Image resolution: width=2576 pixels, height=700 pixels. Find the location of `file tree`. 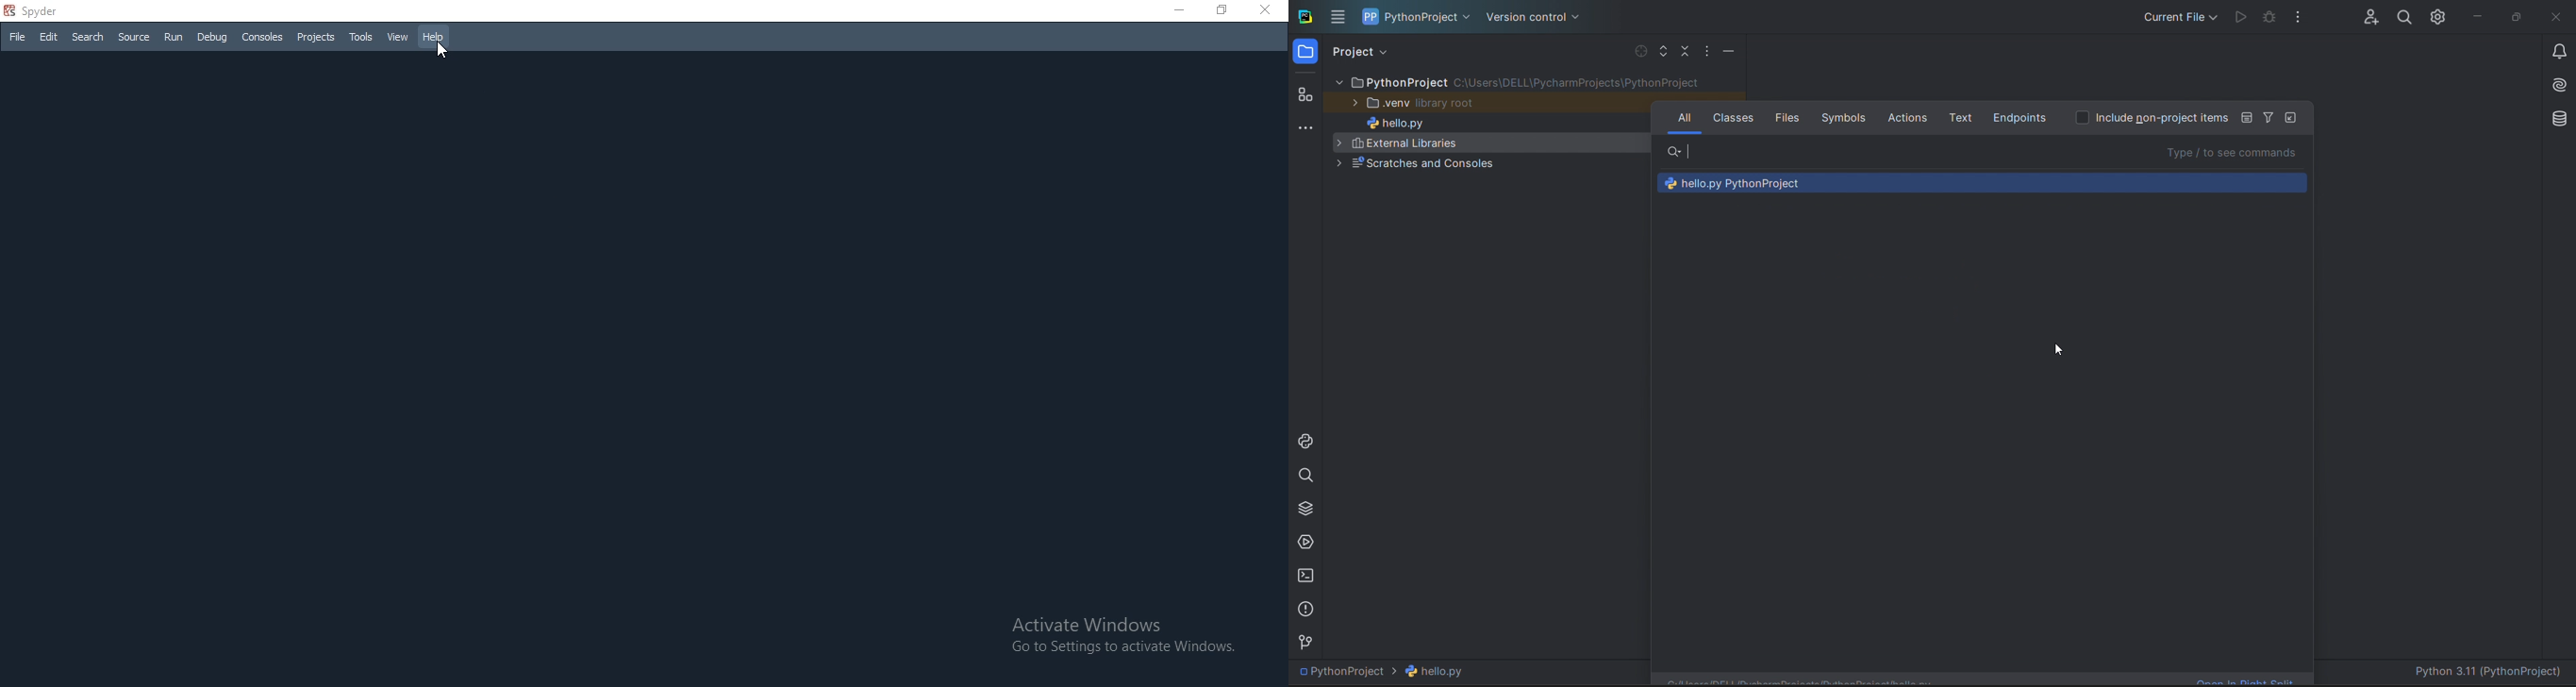

file tree is located at coordinates (1534, 81).